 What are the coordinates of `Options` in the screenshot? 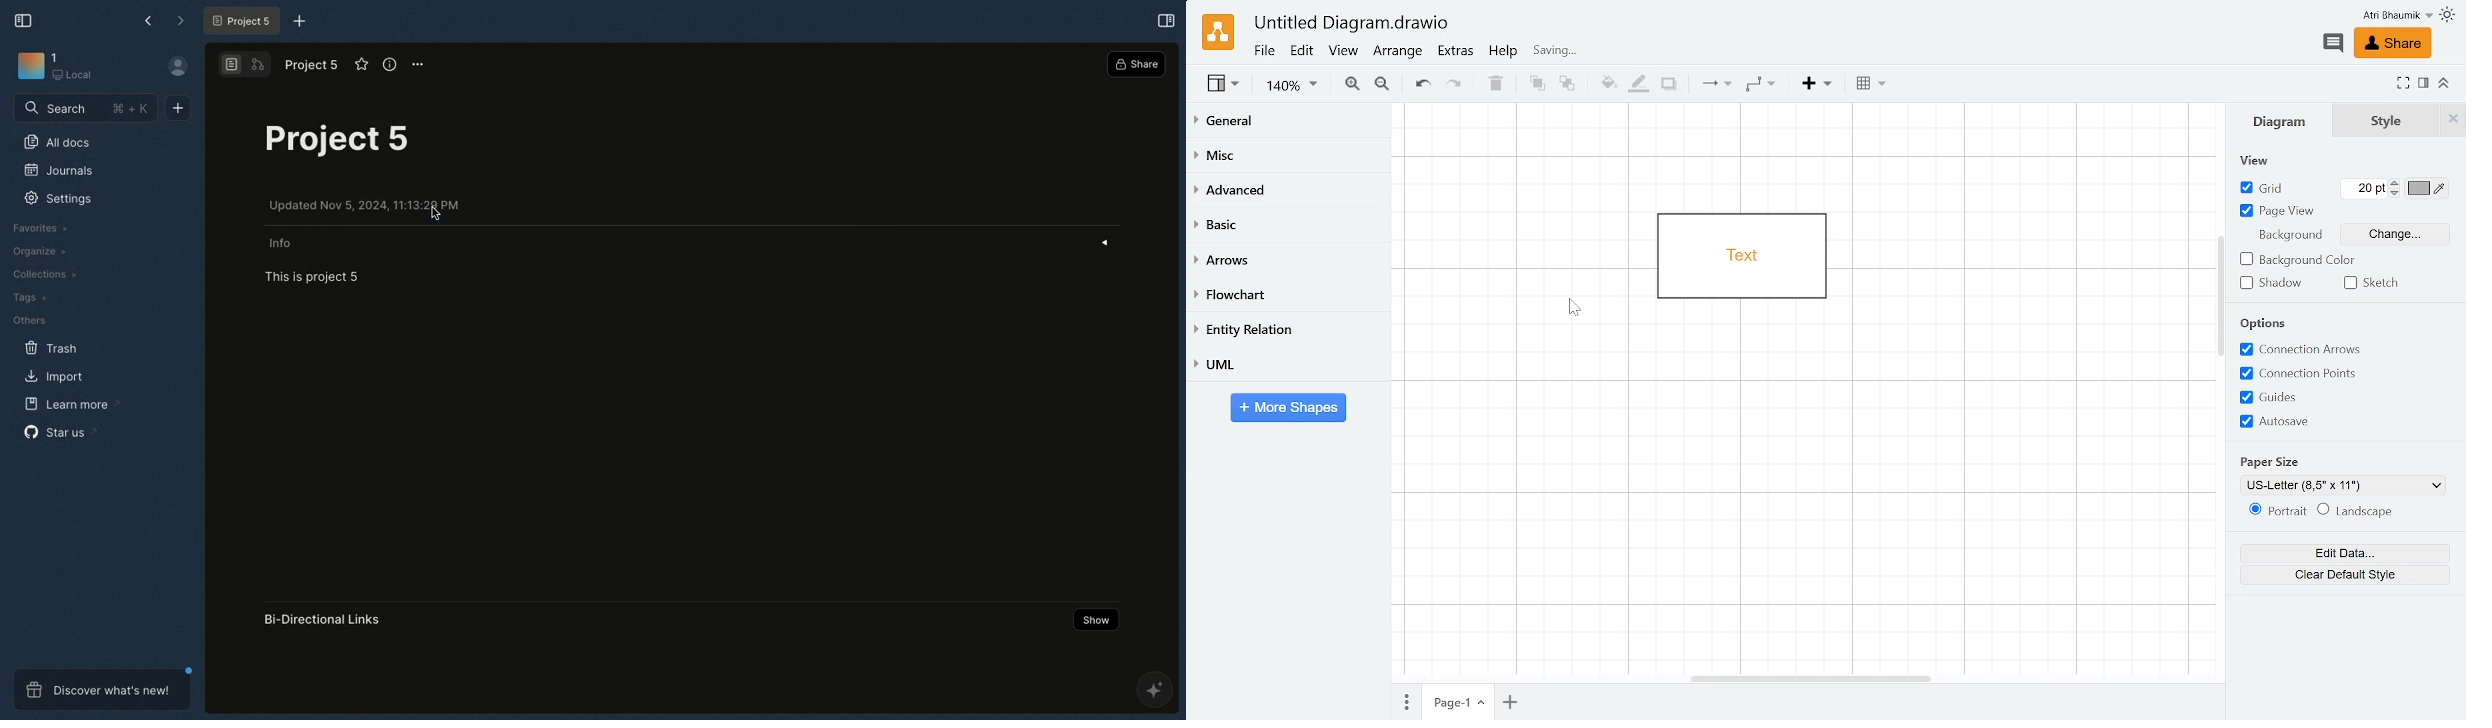 It's located at (420, 63).